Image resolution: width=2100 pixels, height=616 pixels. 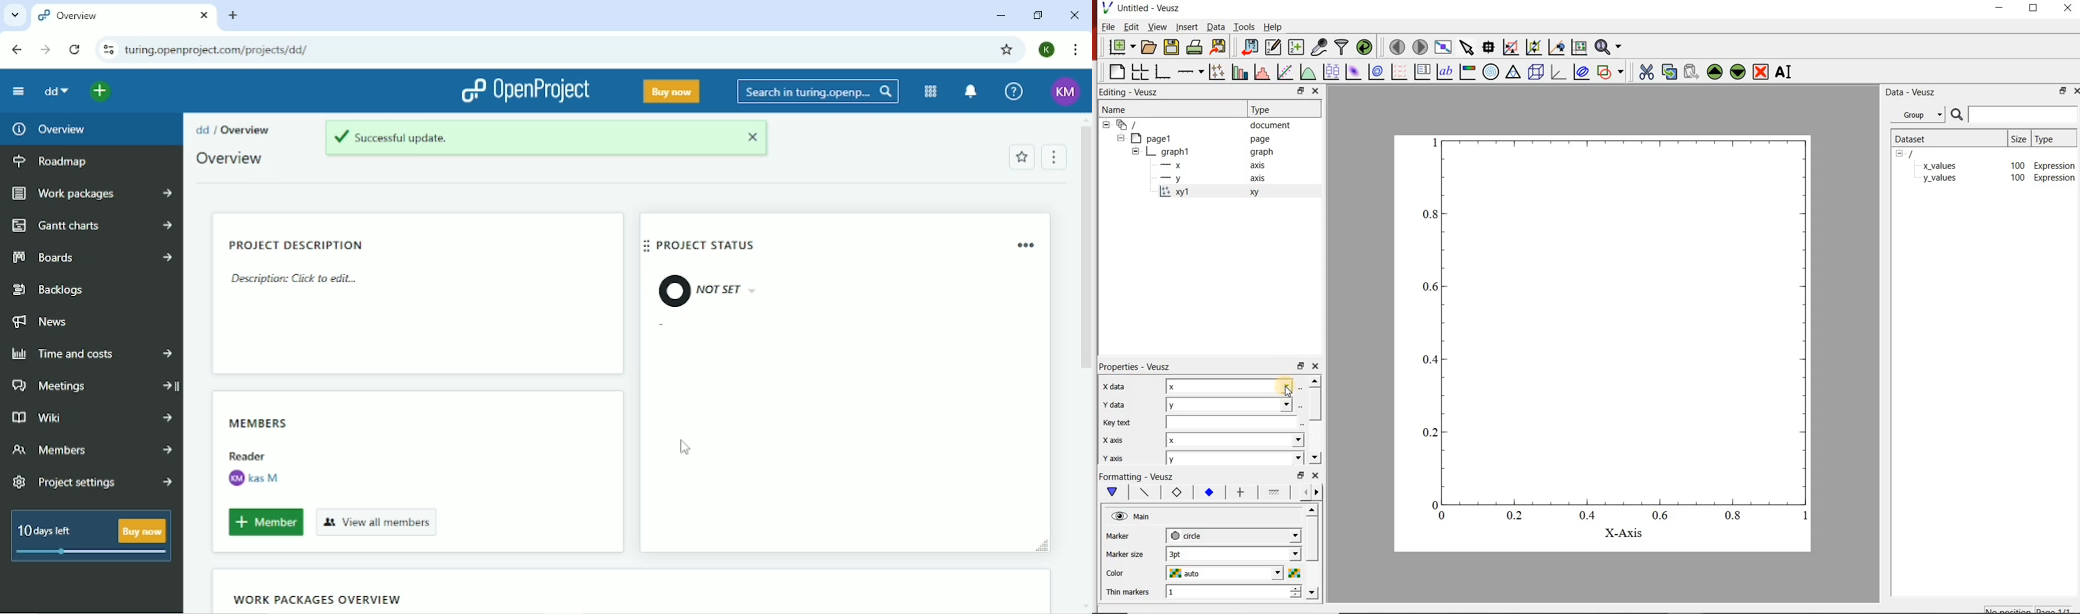 What do you see at coordinates (700, 291) in the screenshot?
I see `Not set` at bounding box center [700, 291].